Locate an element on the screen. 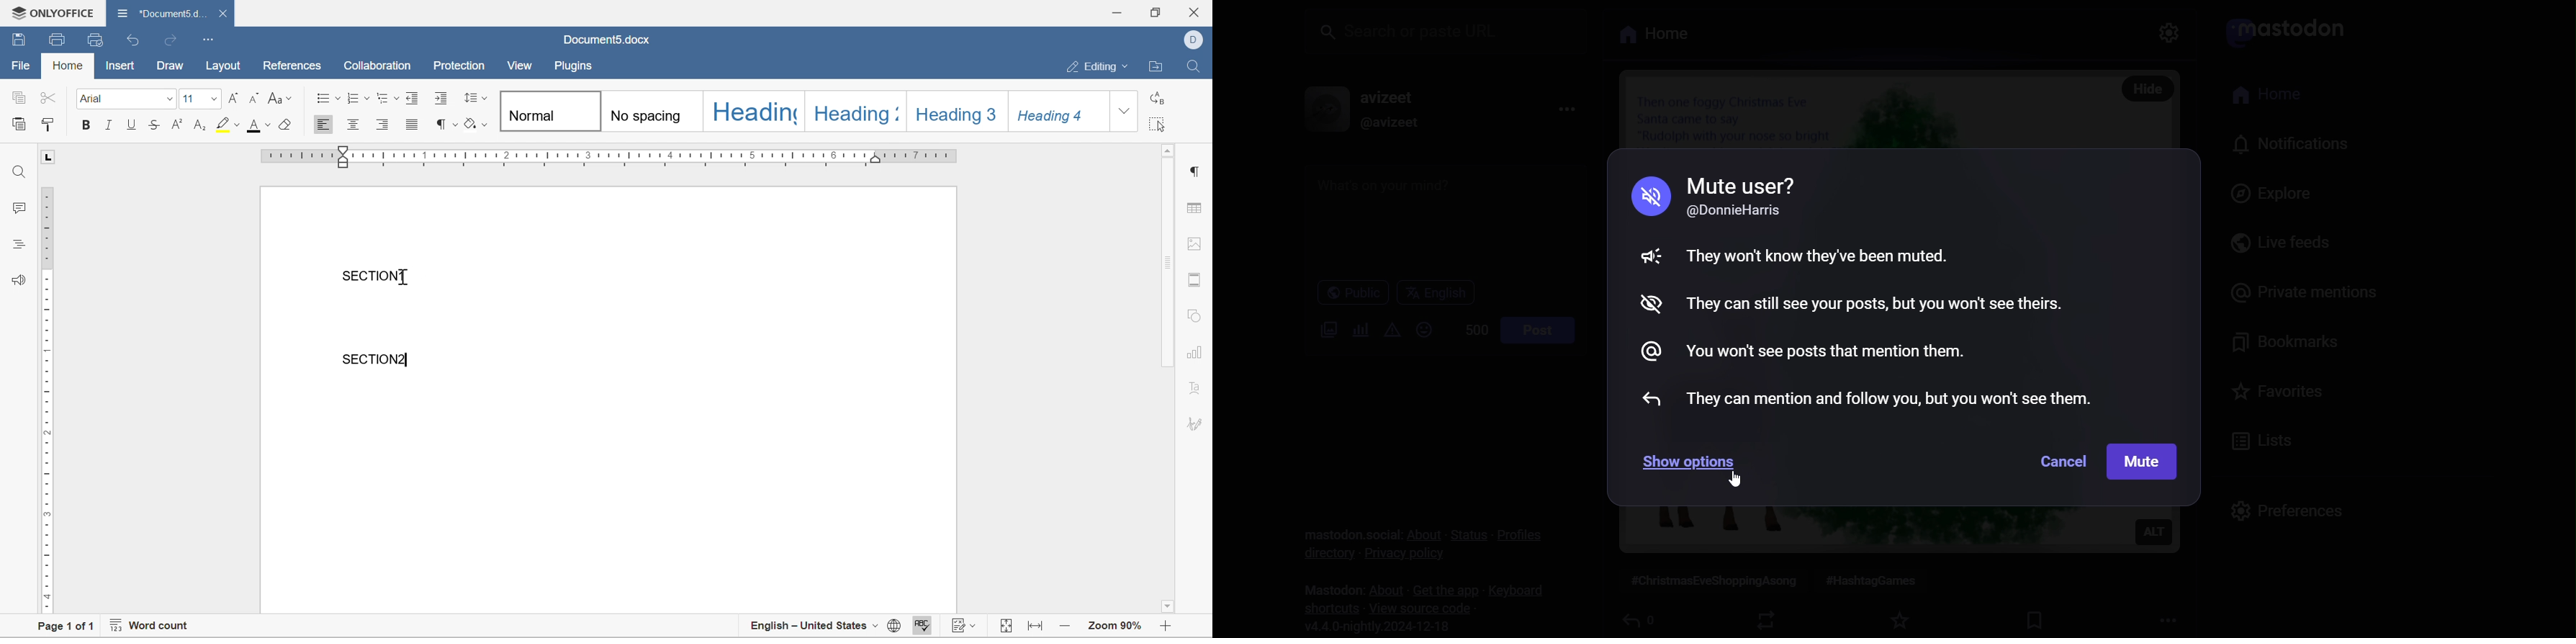 This screenshot has width=2576, height=644. paste is located at coordinates (19, 123).